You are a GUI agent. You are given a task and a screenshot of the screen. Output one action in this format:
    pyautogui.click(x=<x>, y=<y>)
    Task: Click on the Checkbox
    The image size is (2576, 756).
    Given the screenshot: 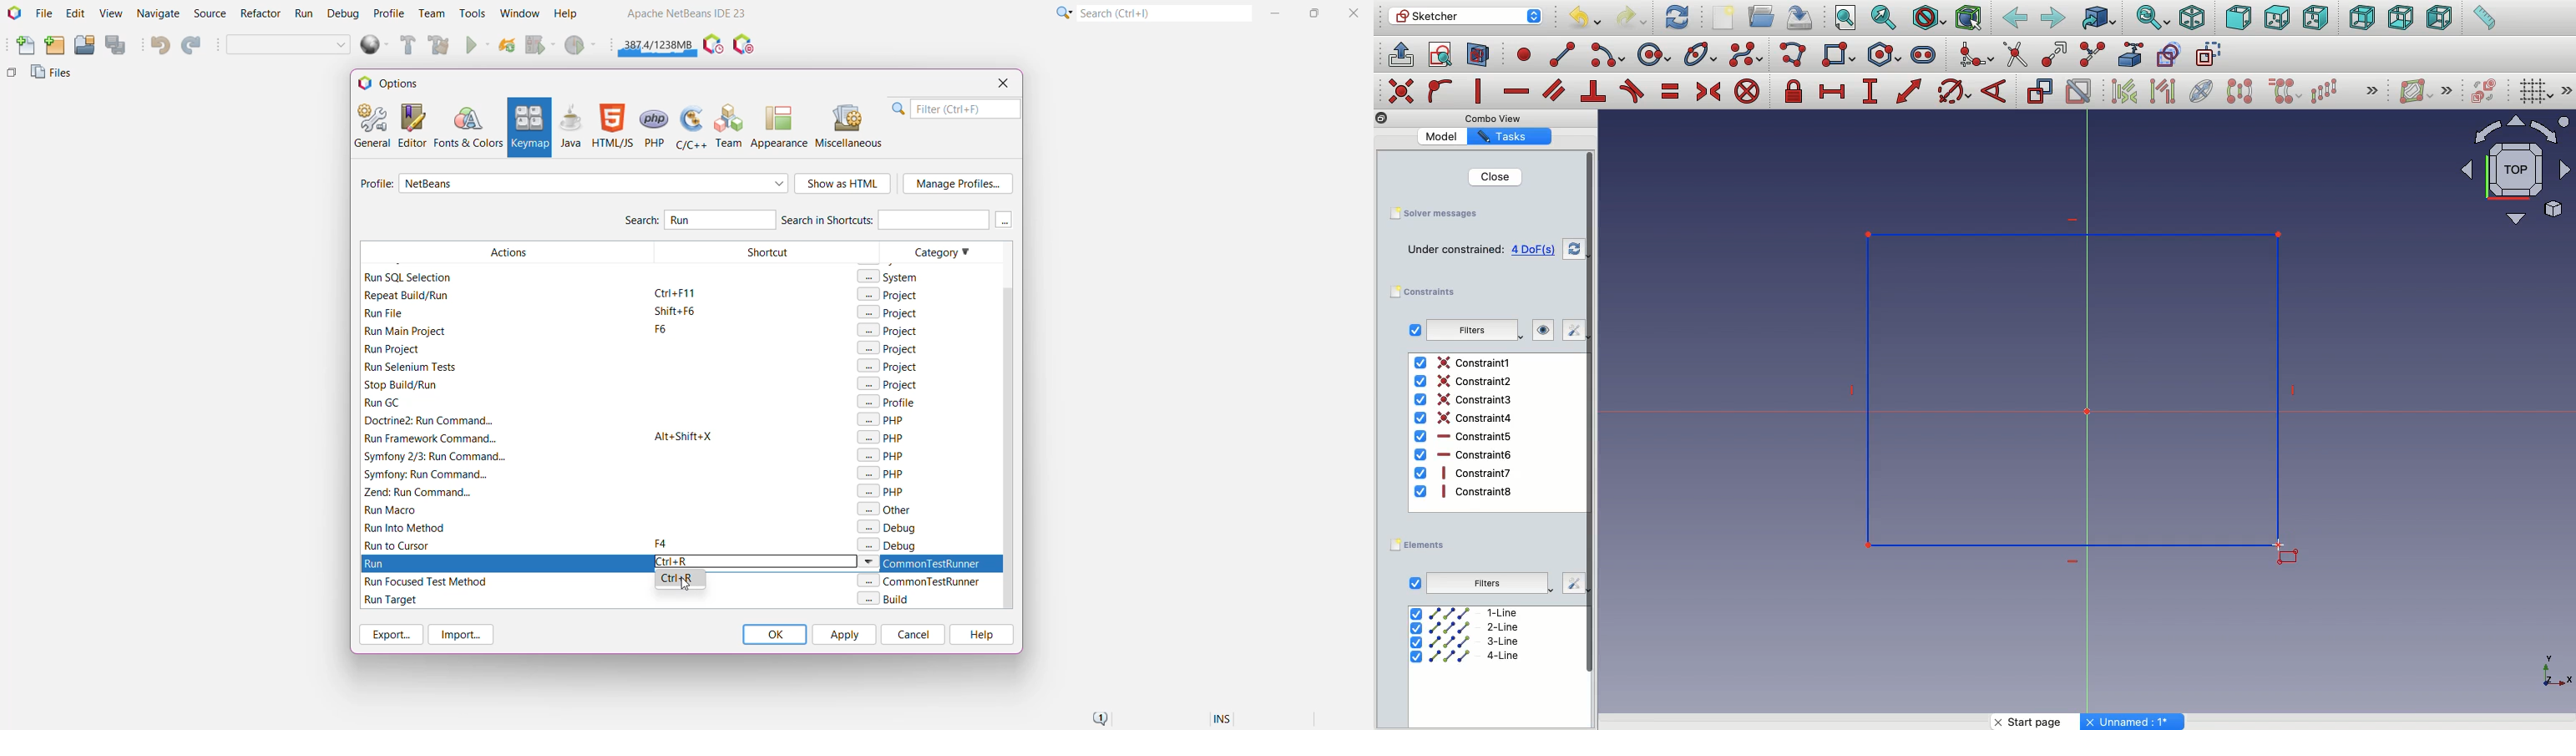 What is the action you would take?
    pyautogui.click(x=1415, y=584)
    